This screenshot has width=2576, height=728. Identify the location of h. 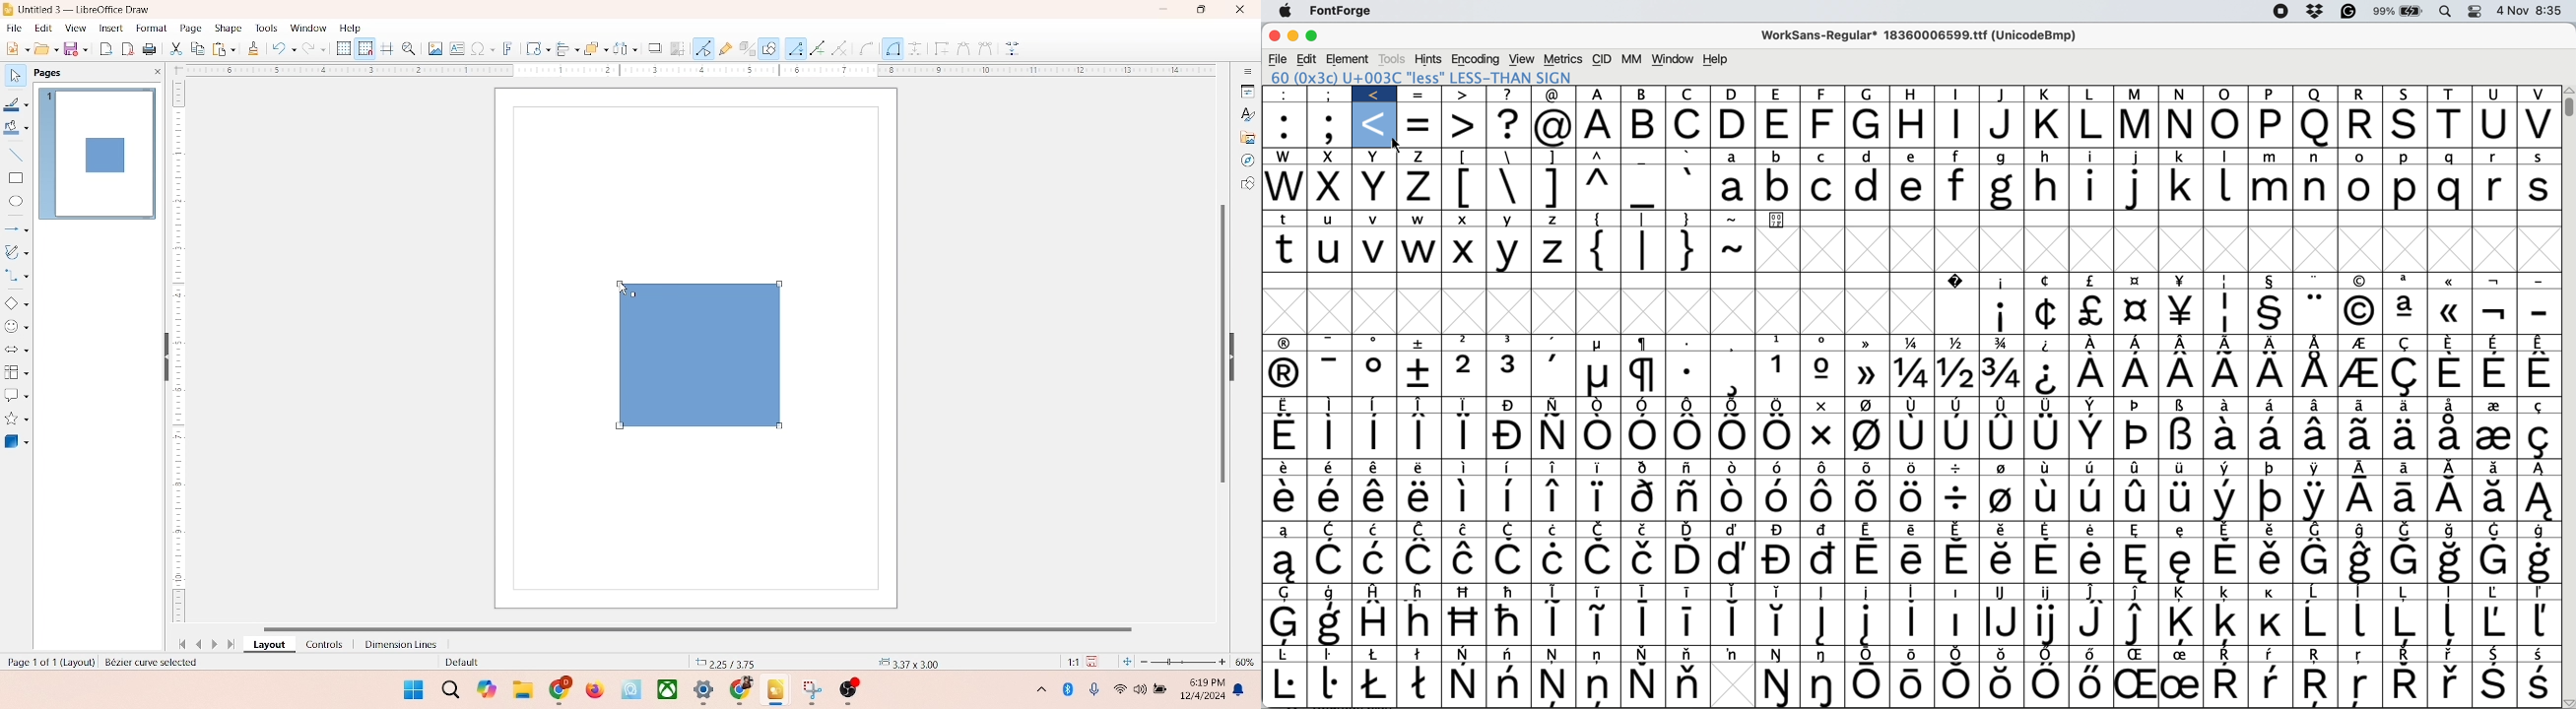
(1912, 124).